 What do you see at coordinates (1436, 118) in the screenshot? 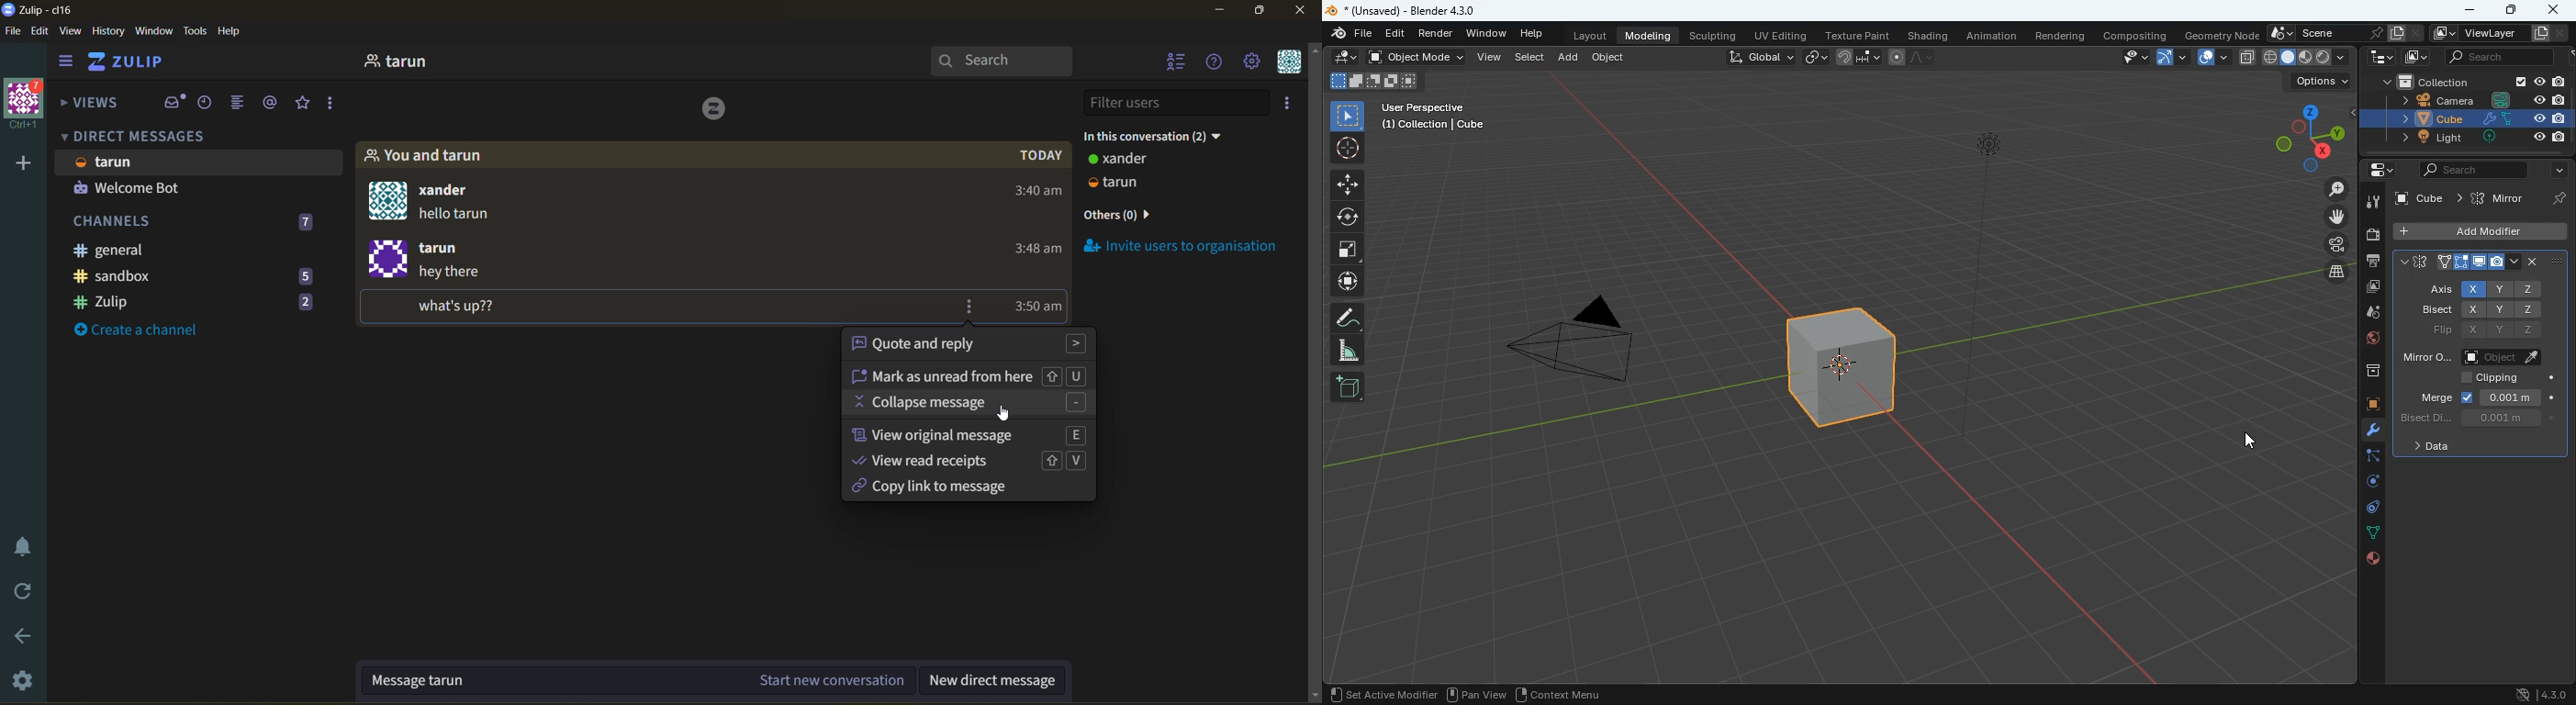
I see `user perspective` at bounding box center [1436, 118].